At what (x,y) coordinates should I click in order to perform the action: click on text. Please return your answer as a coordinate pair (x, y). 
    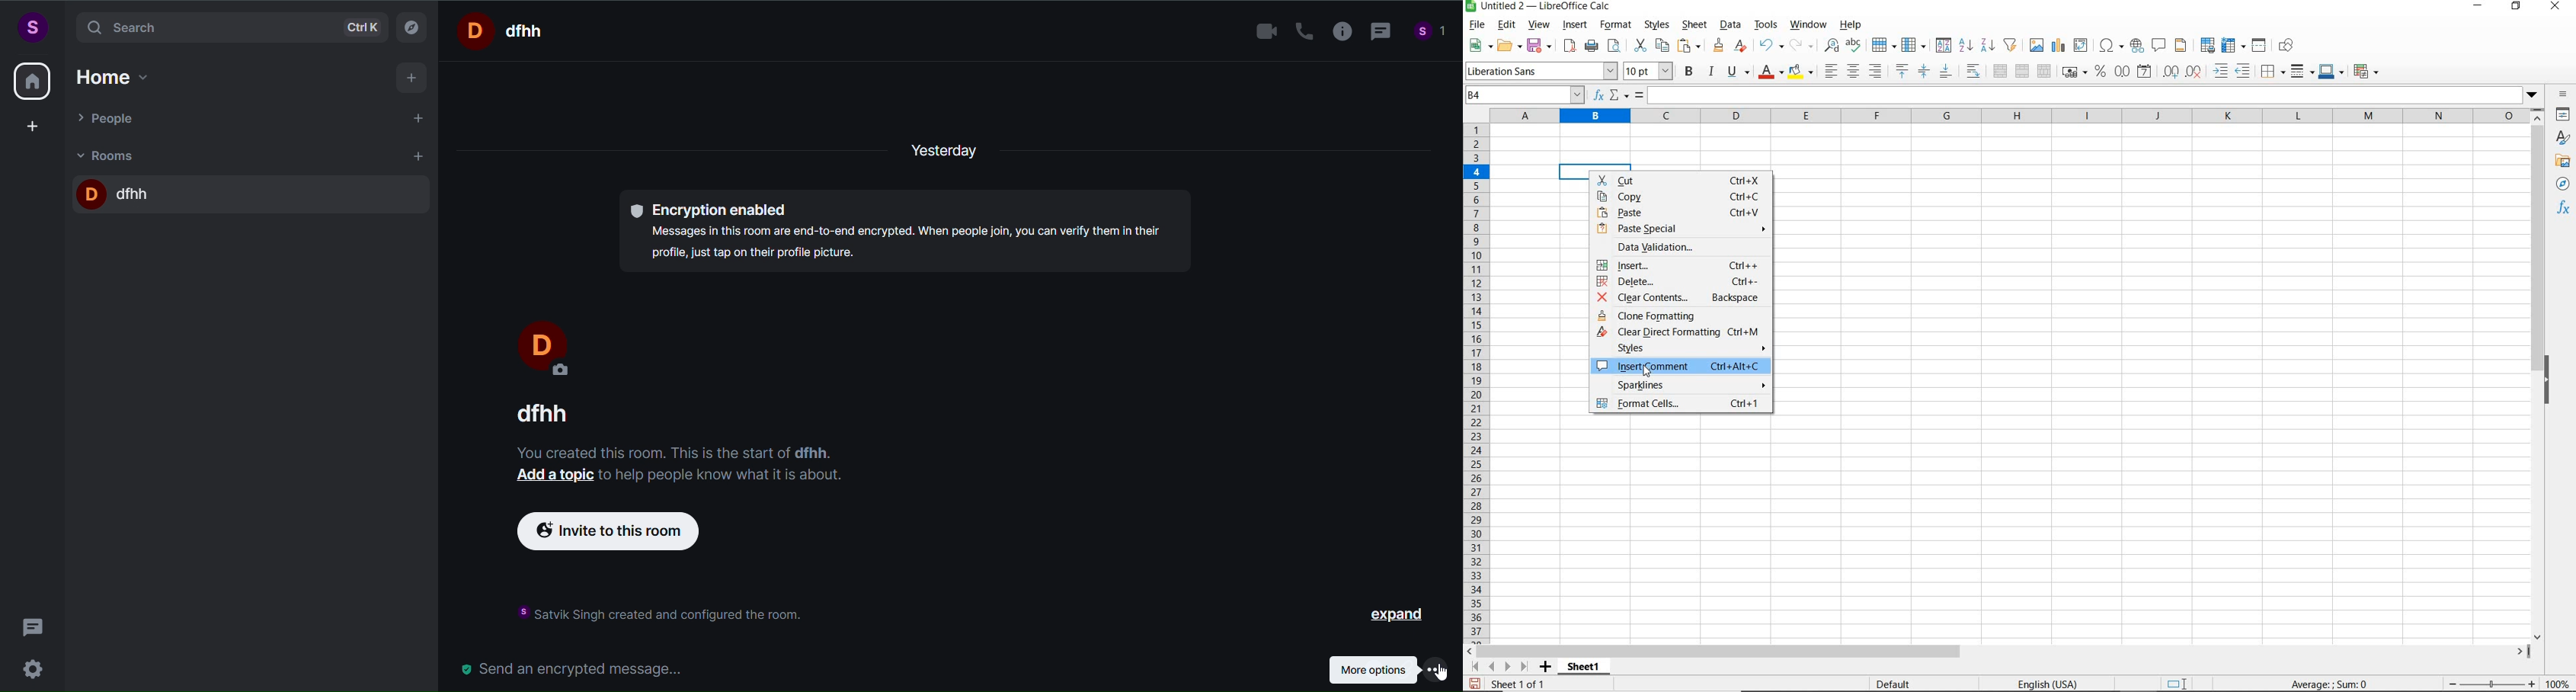
    Looking at the image, I should click on (722, 476).